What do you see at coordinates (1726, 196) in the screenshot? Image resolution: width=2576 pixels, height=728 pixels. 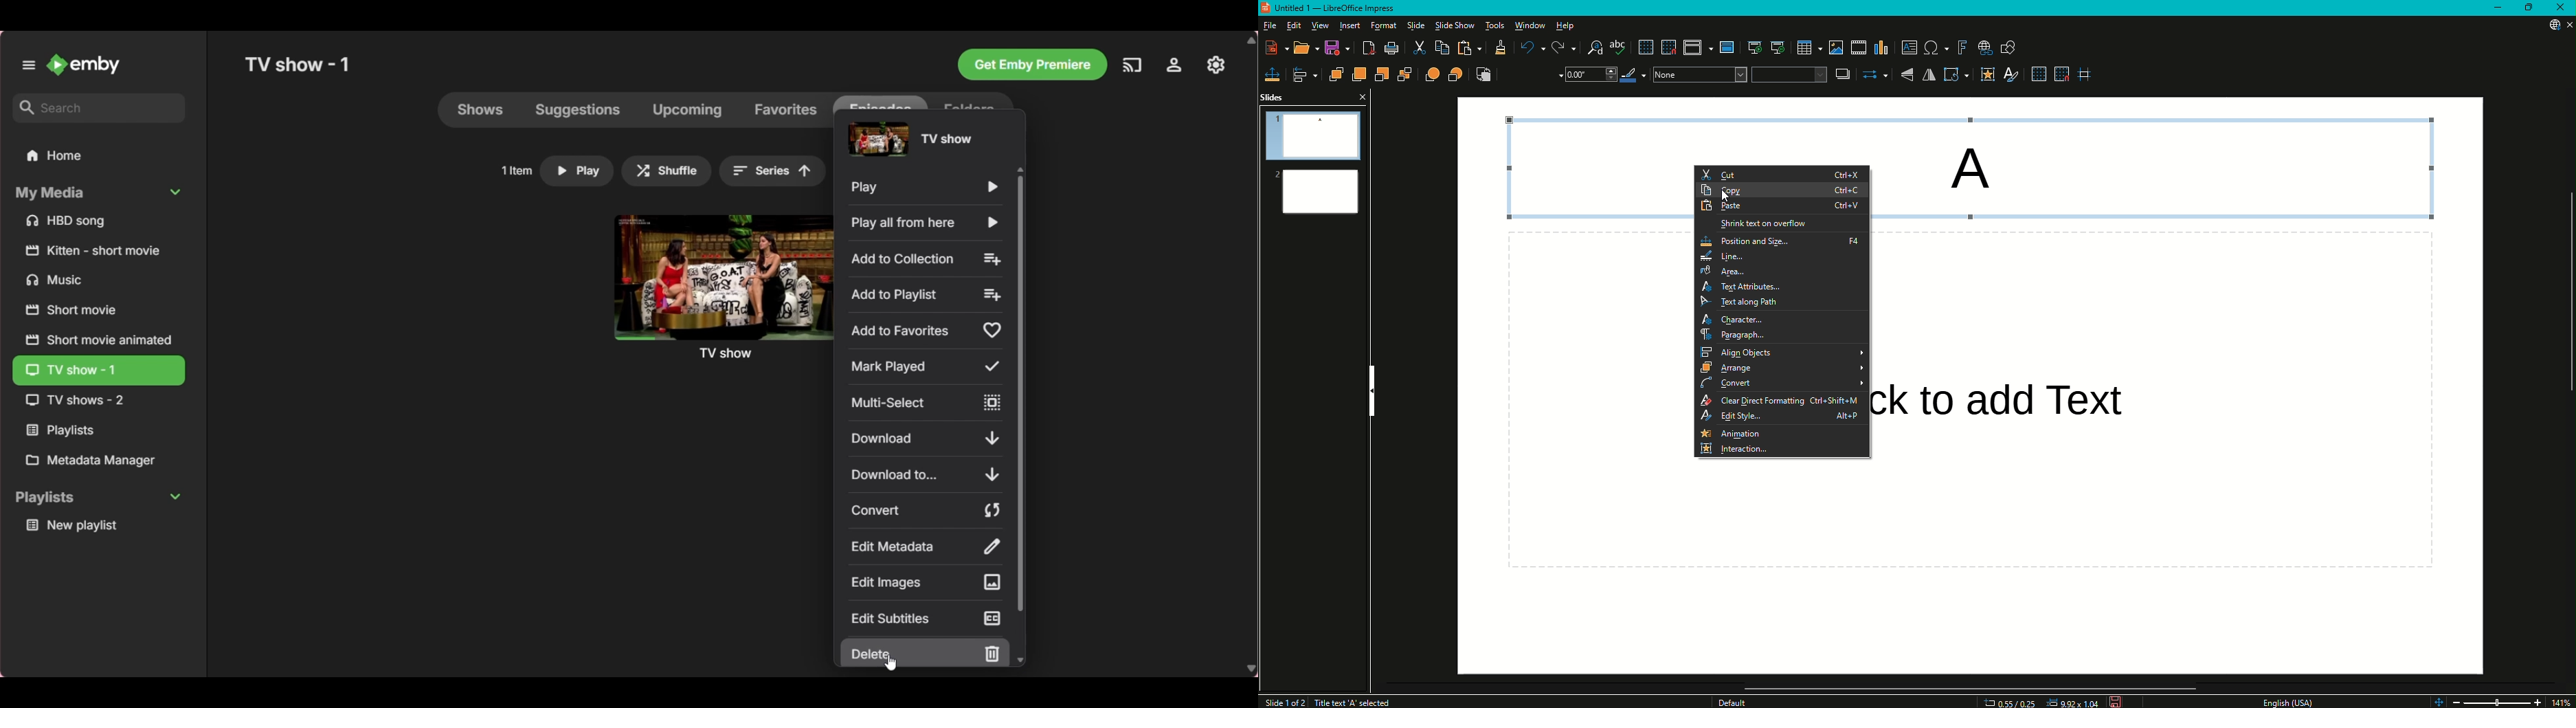 I see `Cursor` at bounding box center [1726, 196].